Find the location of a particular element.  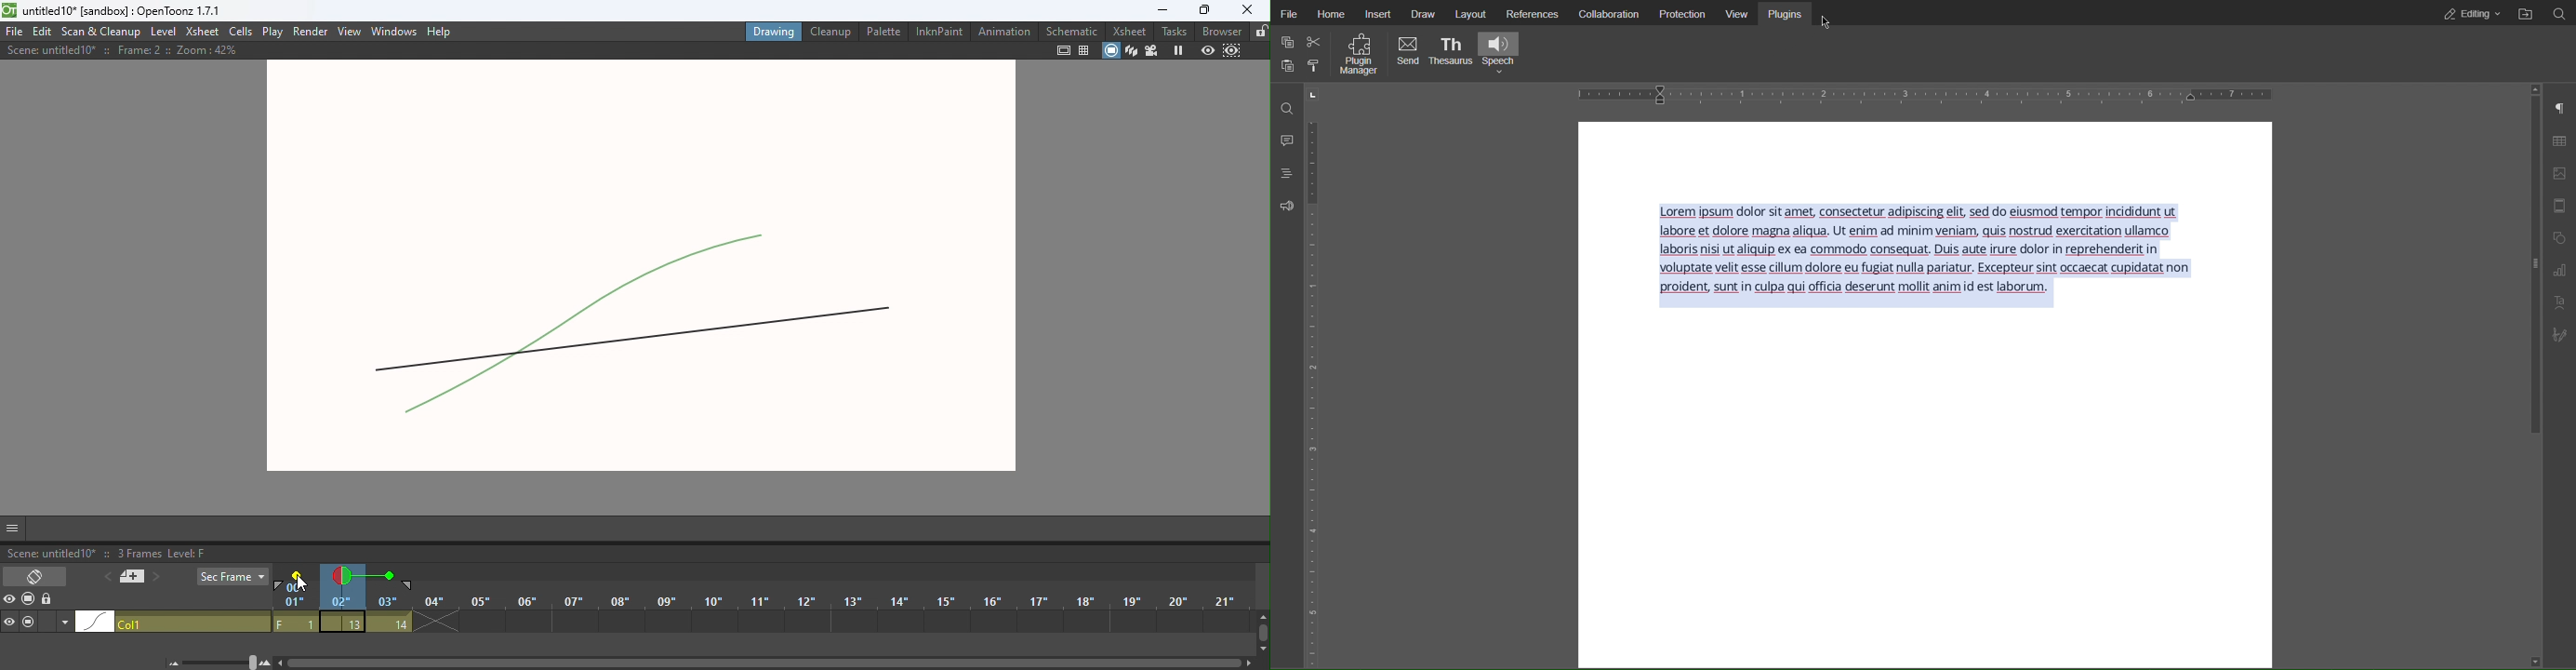

Insert is located at coordinates (1381, 15).